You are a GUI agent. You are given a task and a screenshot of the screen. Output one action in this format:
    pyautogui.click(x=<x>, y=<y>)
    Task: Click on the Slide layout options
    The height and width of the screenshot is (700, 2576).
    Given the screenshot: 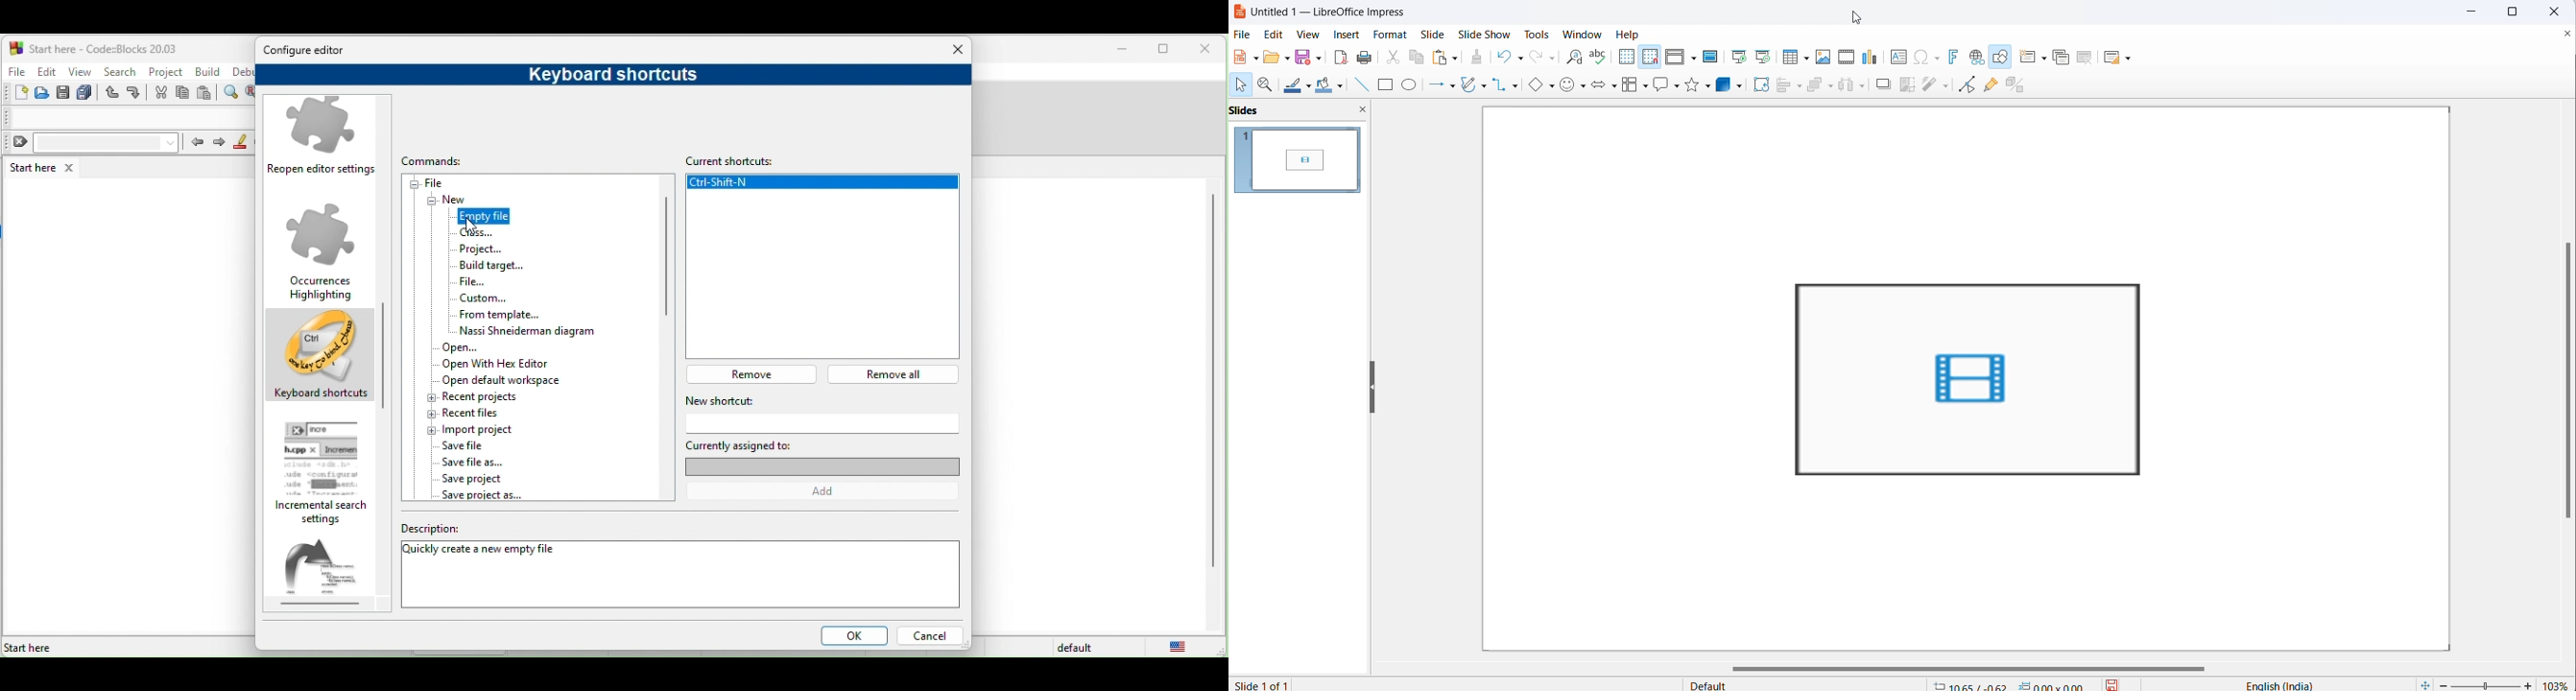 What is the action you would take?
    pyautogui.click(x=2128, y=57)
    